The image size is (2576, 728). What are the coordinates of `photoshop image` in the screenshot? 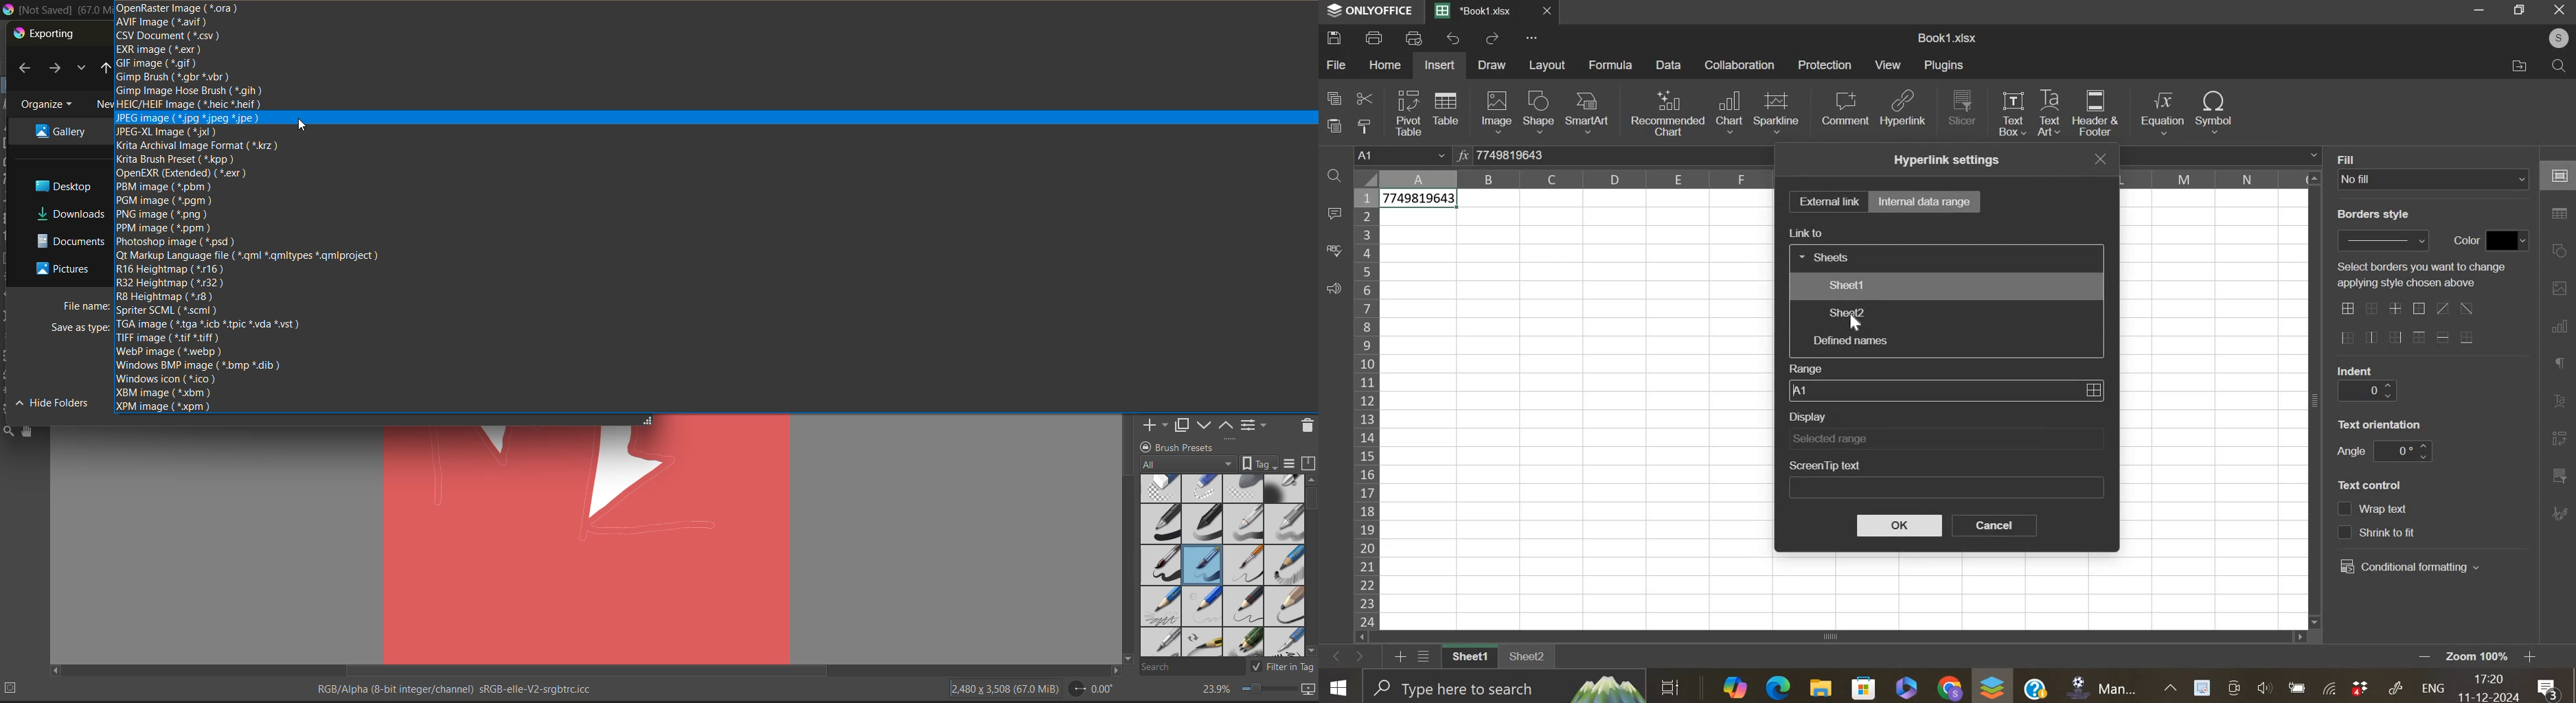 It's located at (194, 242).